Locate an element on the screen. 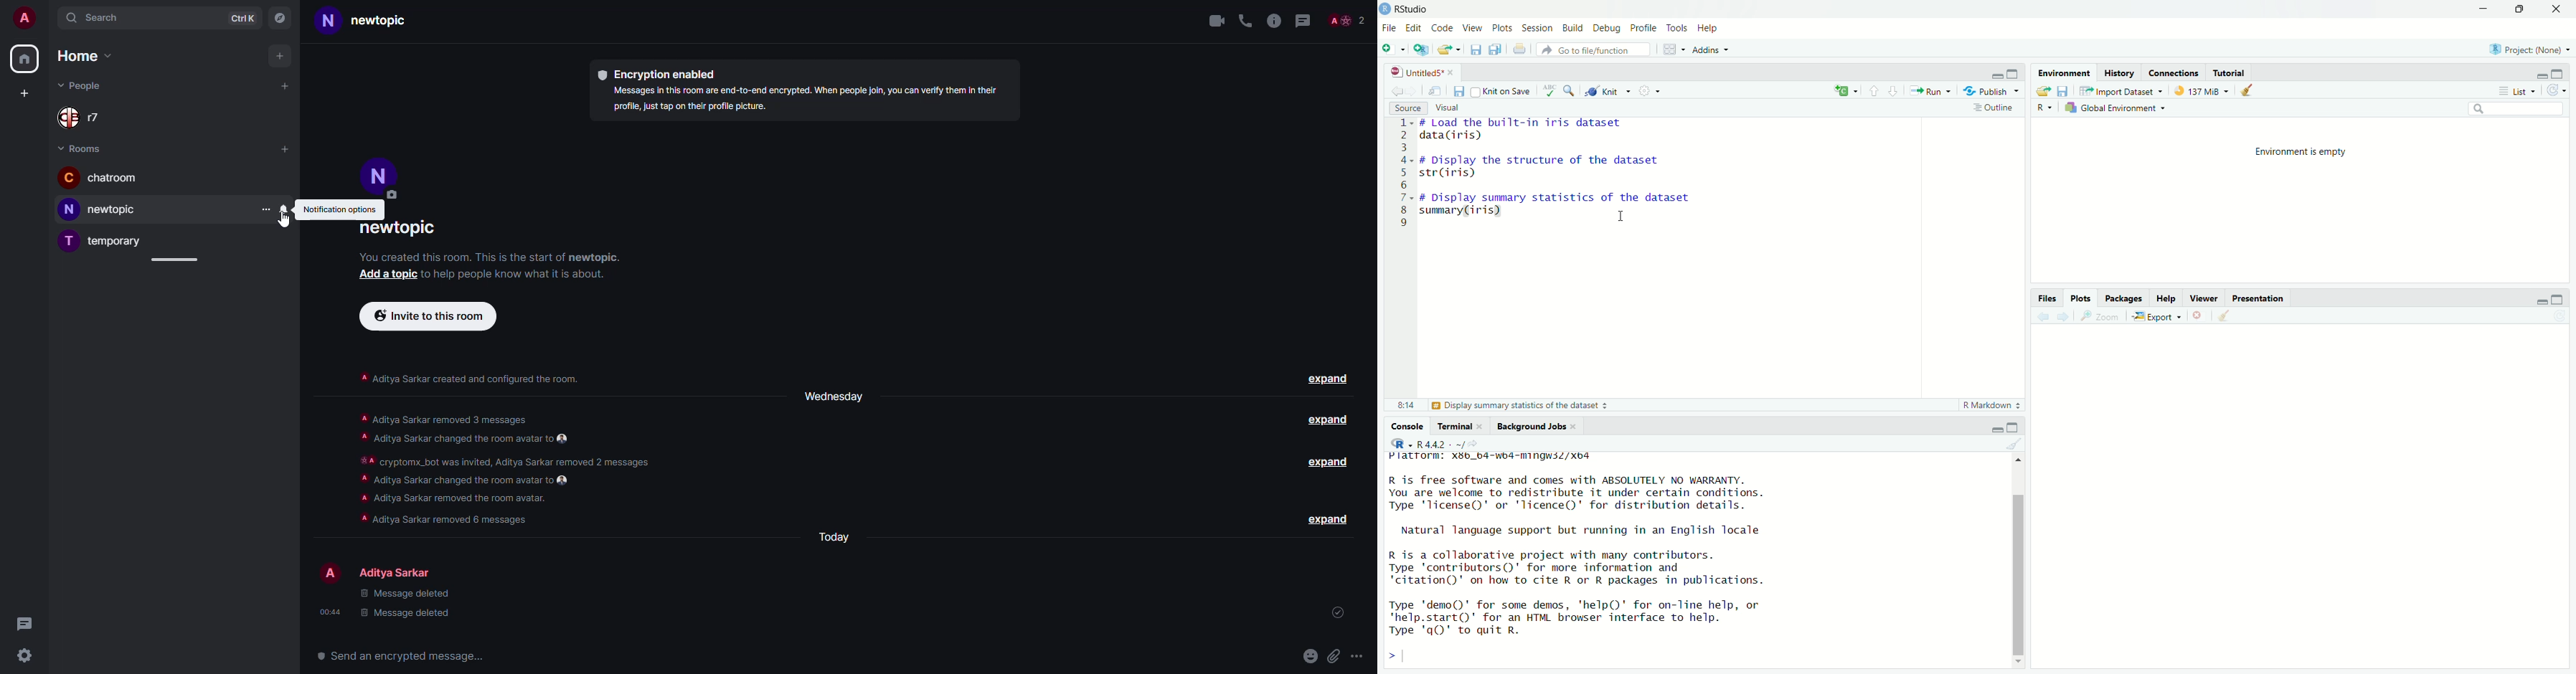  Export is located at coordinates (2155, 316).